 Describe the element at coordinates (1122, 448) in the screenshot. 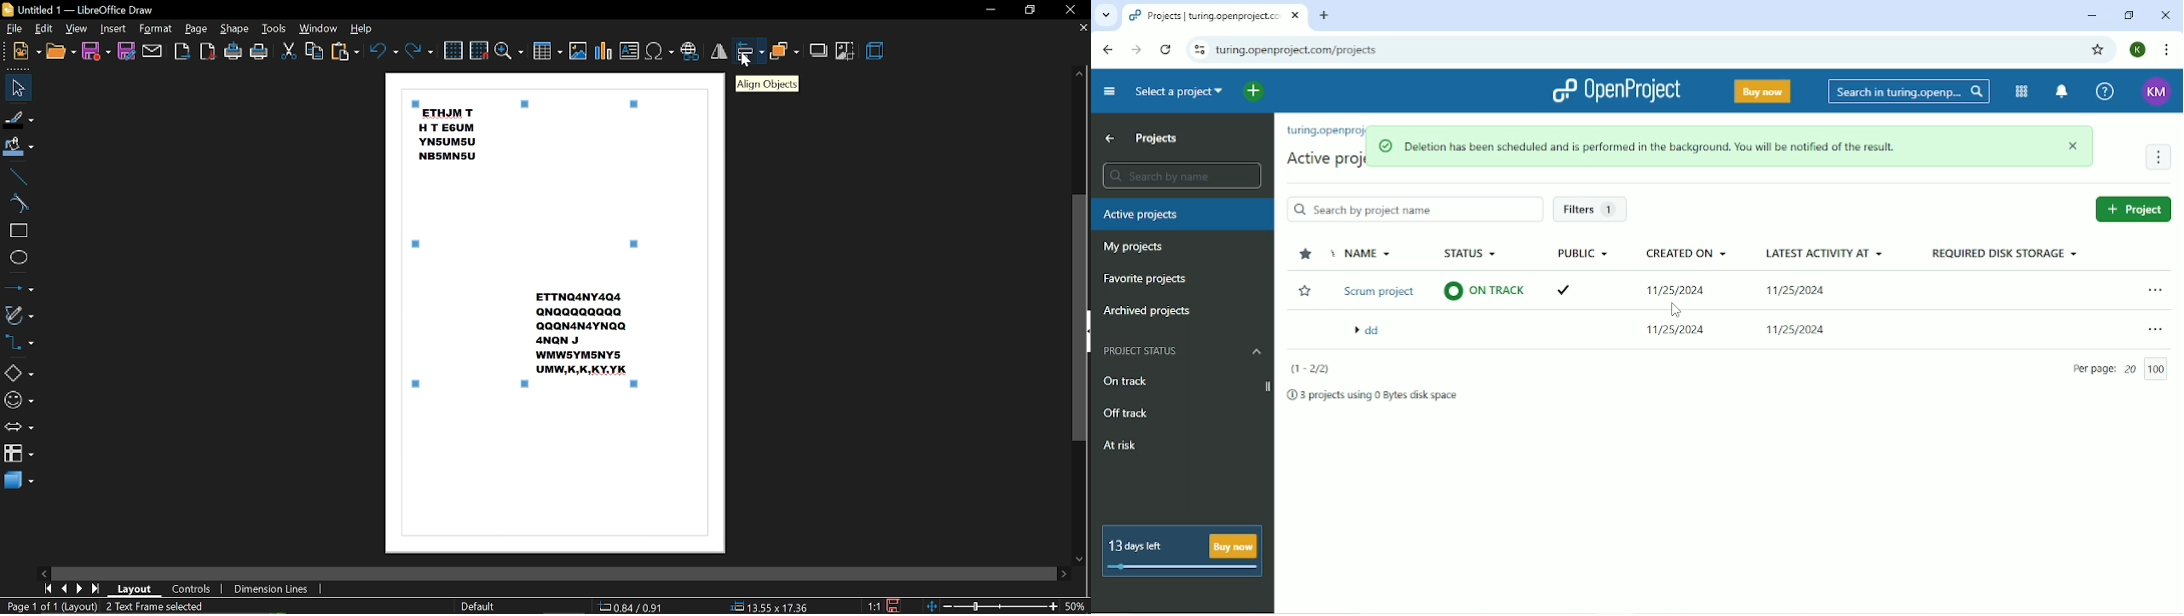

I see `At risk` at that location.